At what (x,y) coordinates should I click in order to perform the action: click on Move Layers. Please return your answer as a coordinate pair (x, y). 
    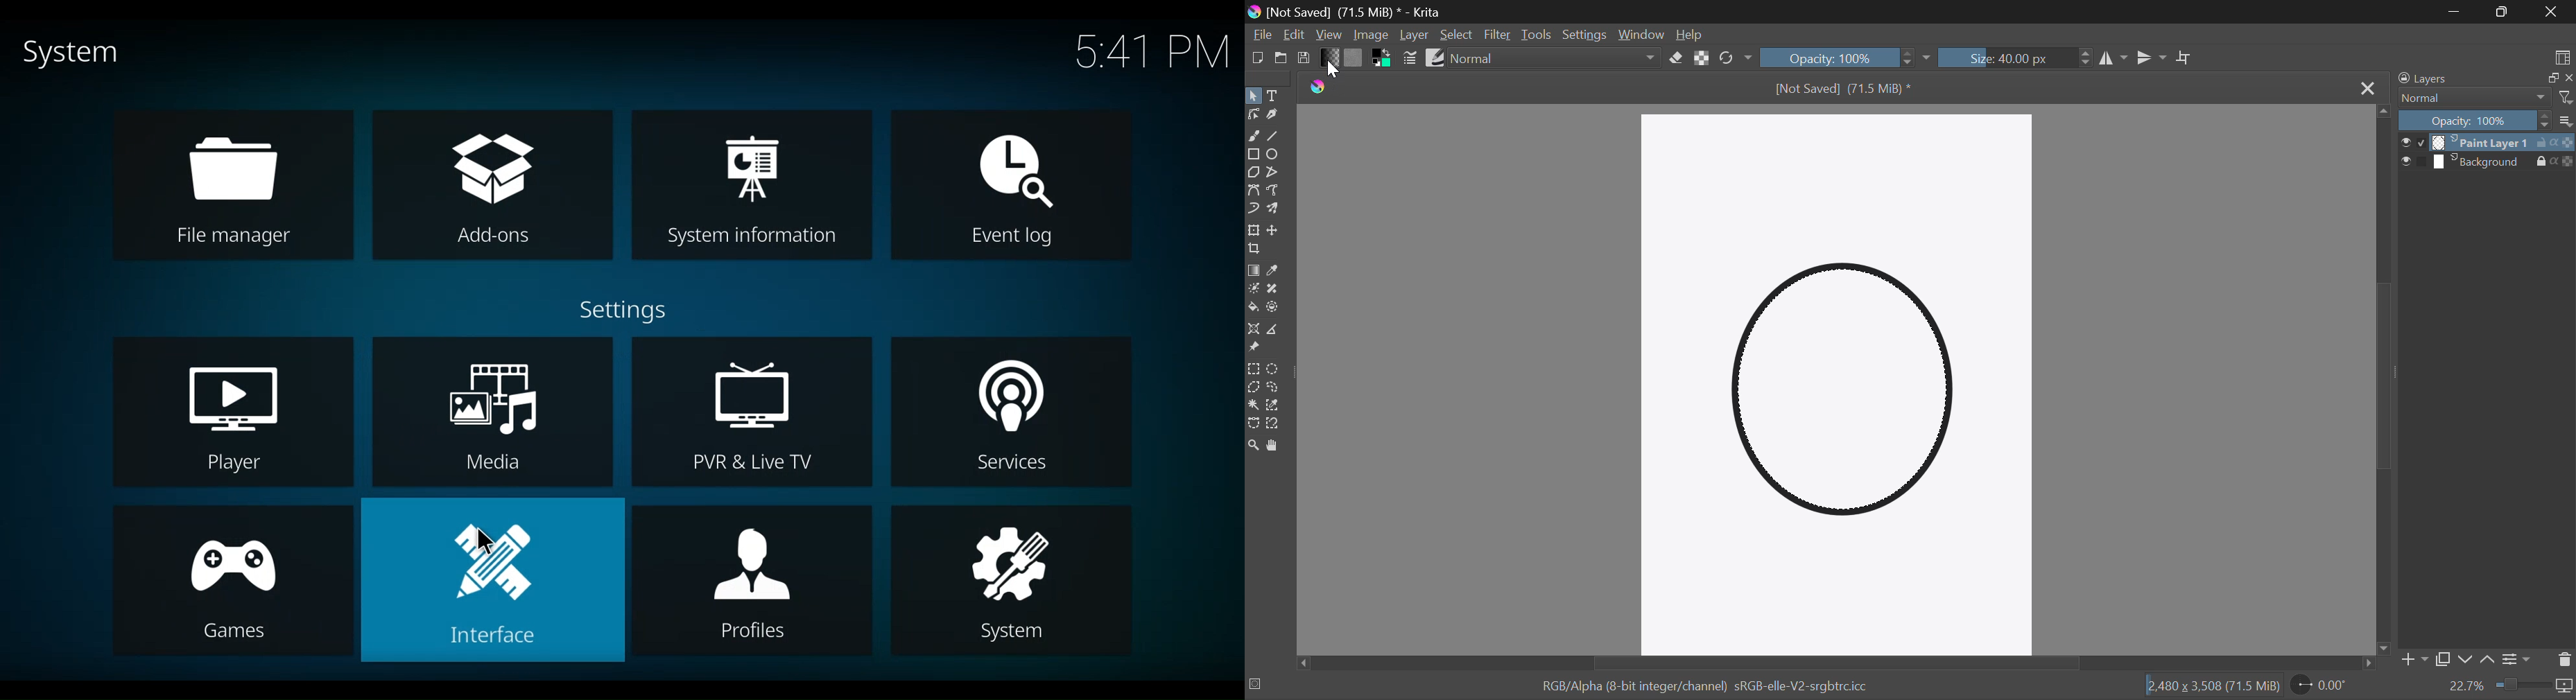
    Looking at the image, I should click on (1275, 232).